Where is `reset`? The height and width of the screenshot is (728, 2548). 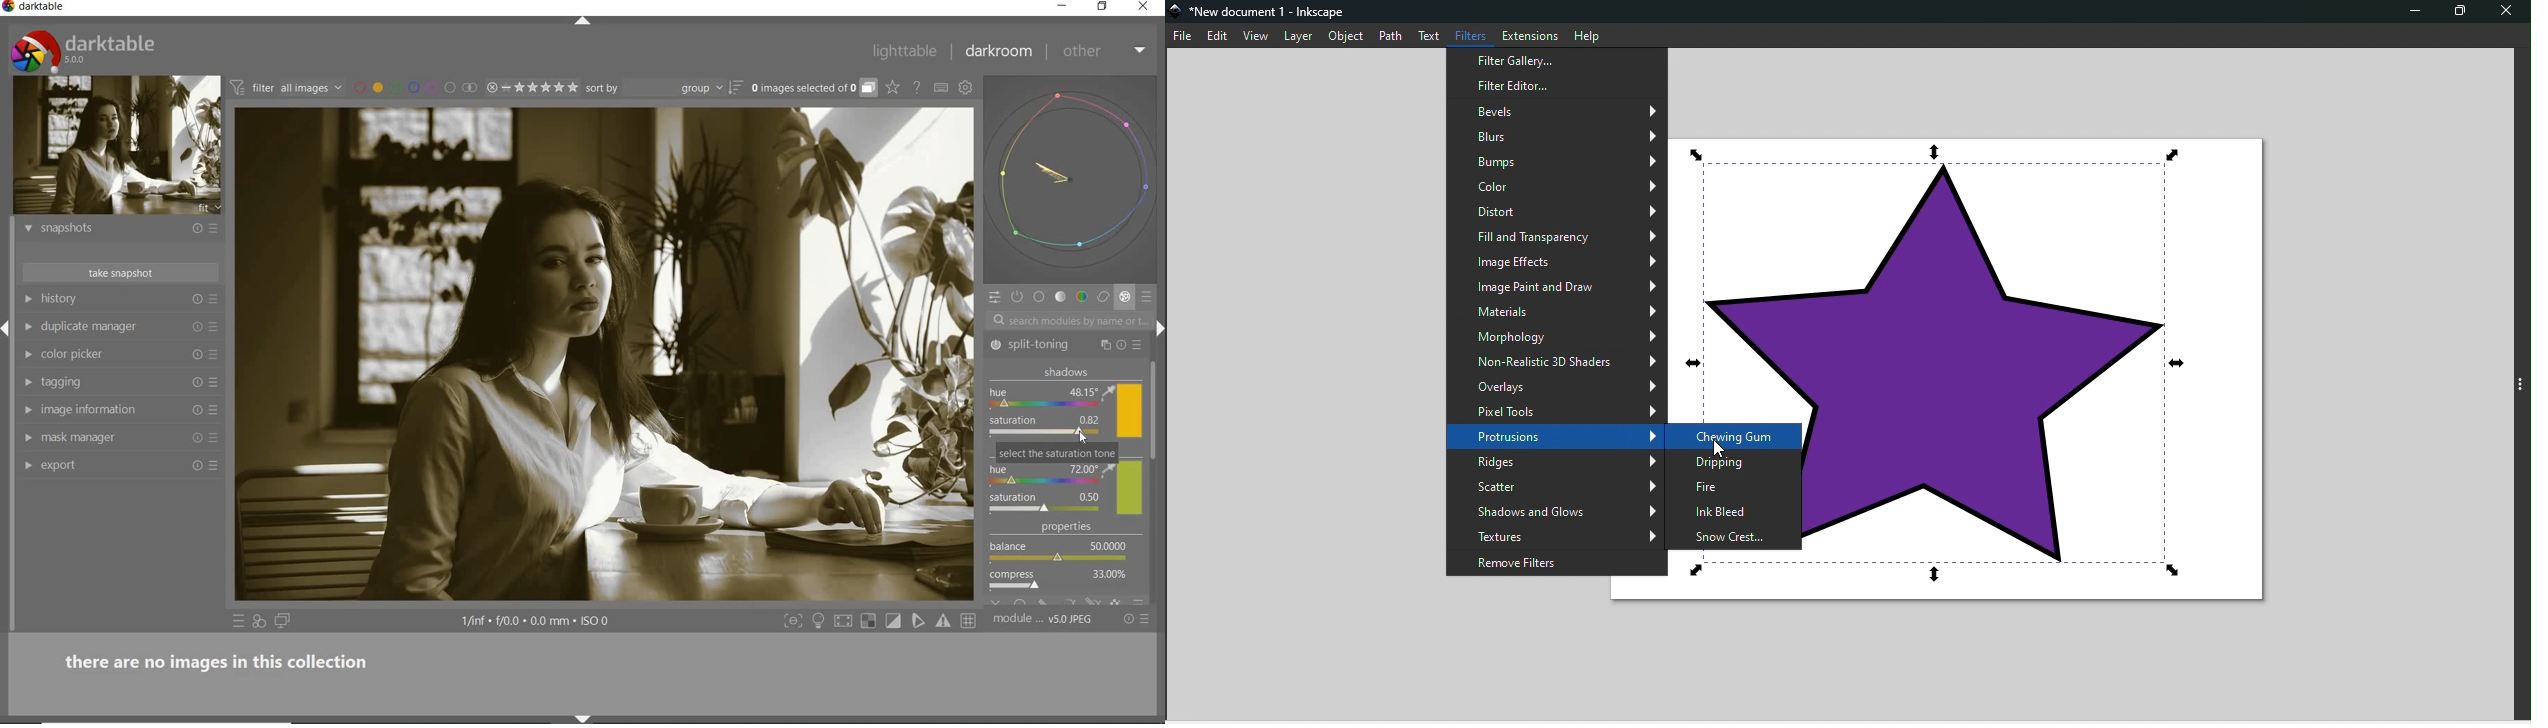
reset is located at coordinates (195, 381).